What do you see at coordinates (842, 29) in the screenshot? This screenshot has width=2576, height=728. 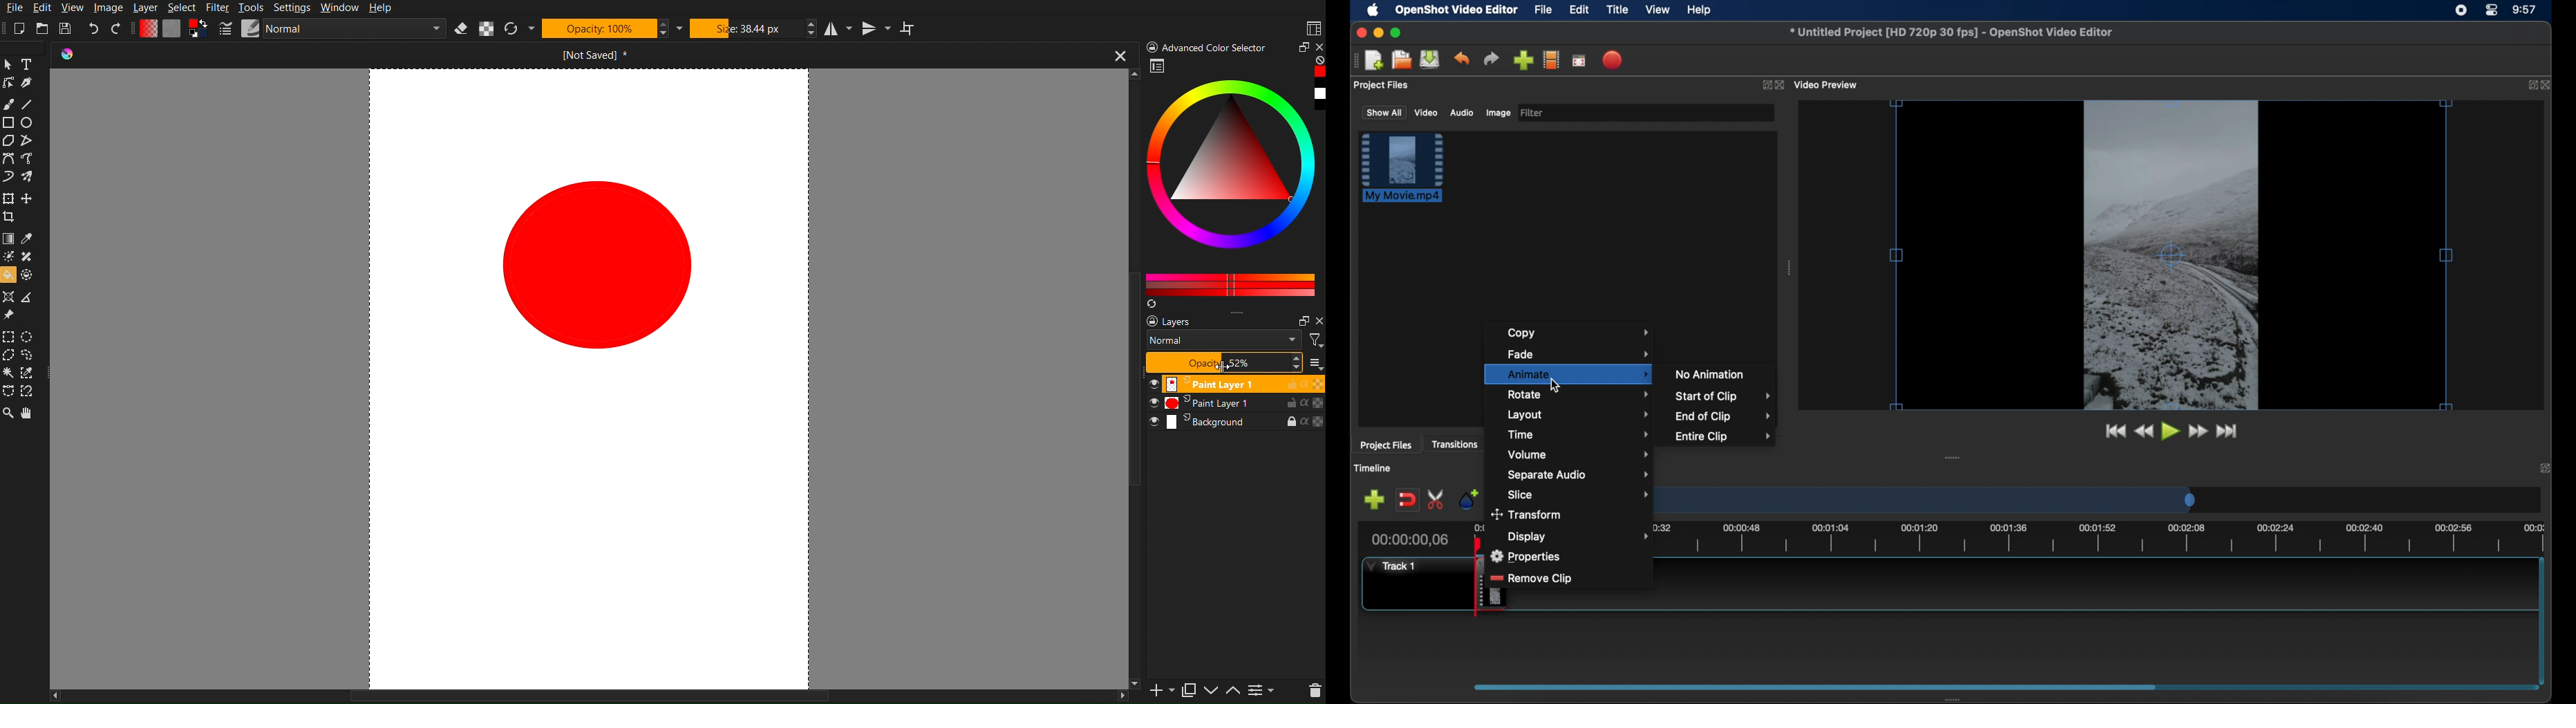 I see `Horizontal Mirror` at bounding box center [842, 29].